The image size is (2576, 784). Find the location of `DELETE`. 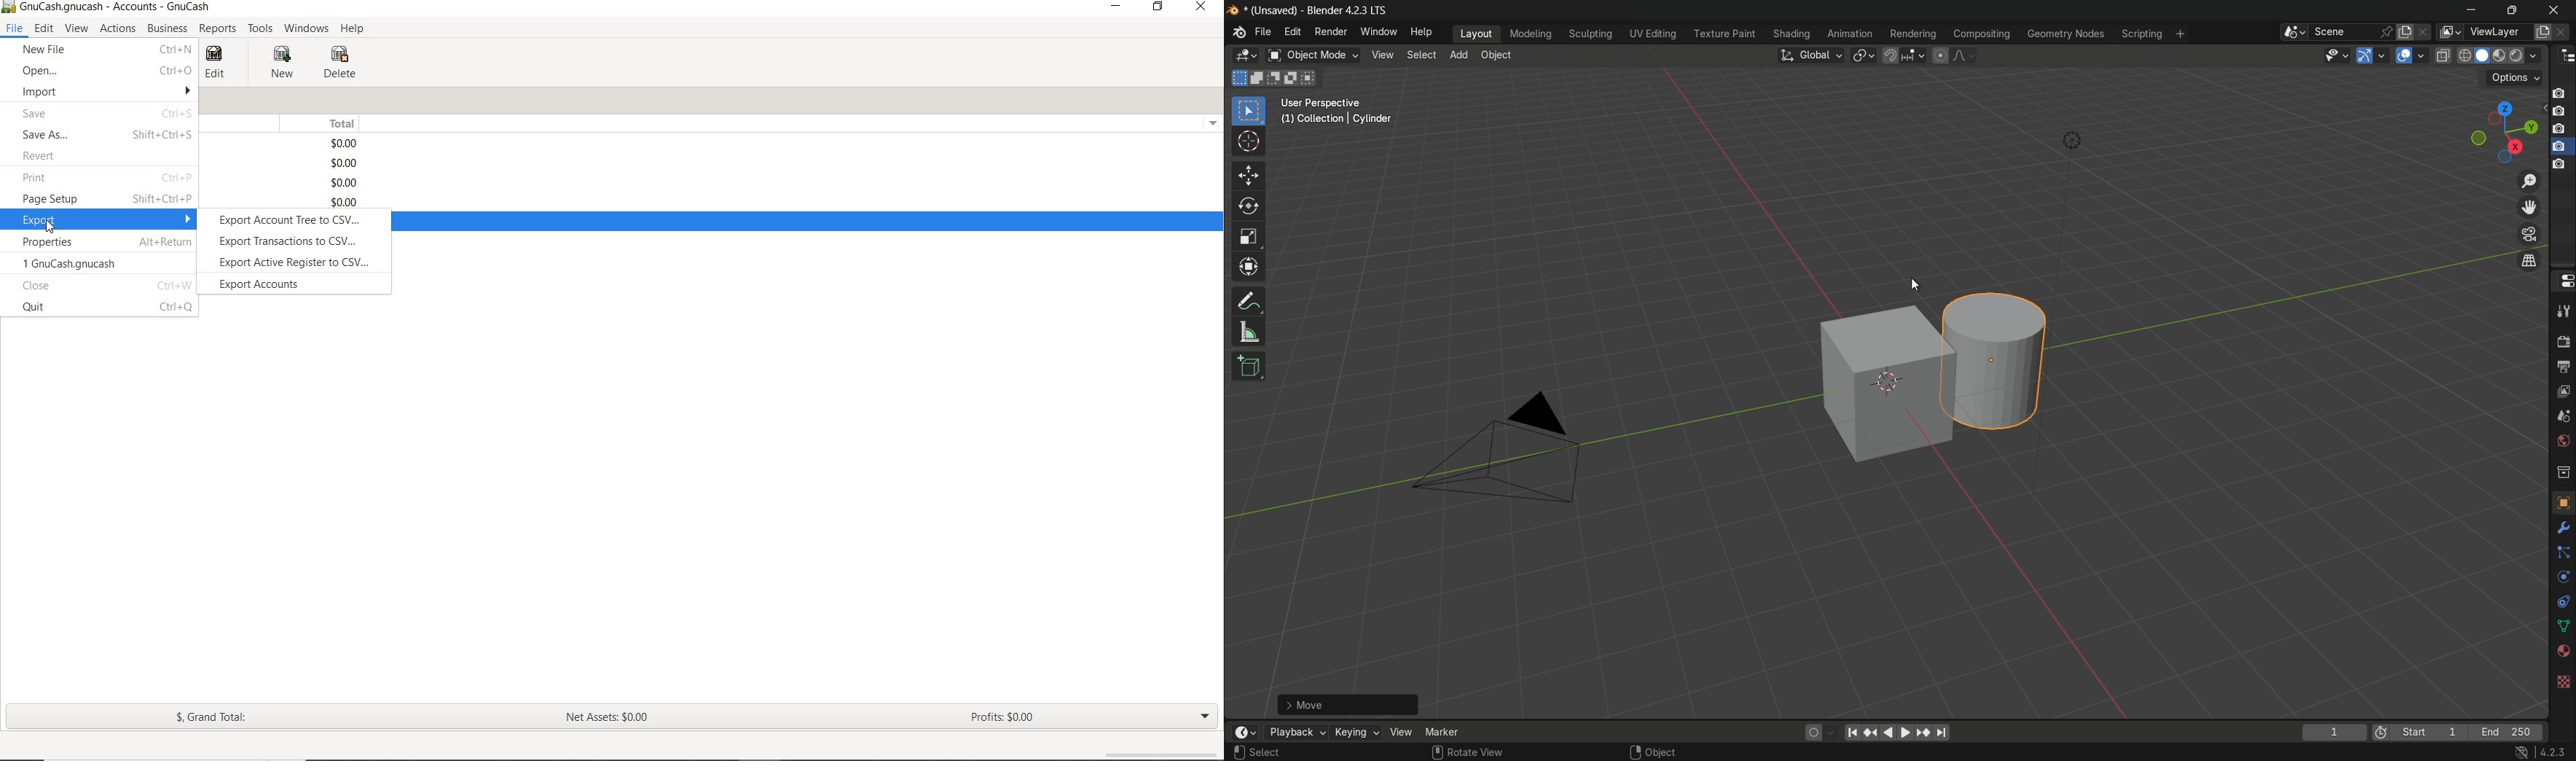

DELETE is located at coordinates (339, 64).